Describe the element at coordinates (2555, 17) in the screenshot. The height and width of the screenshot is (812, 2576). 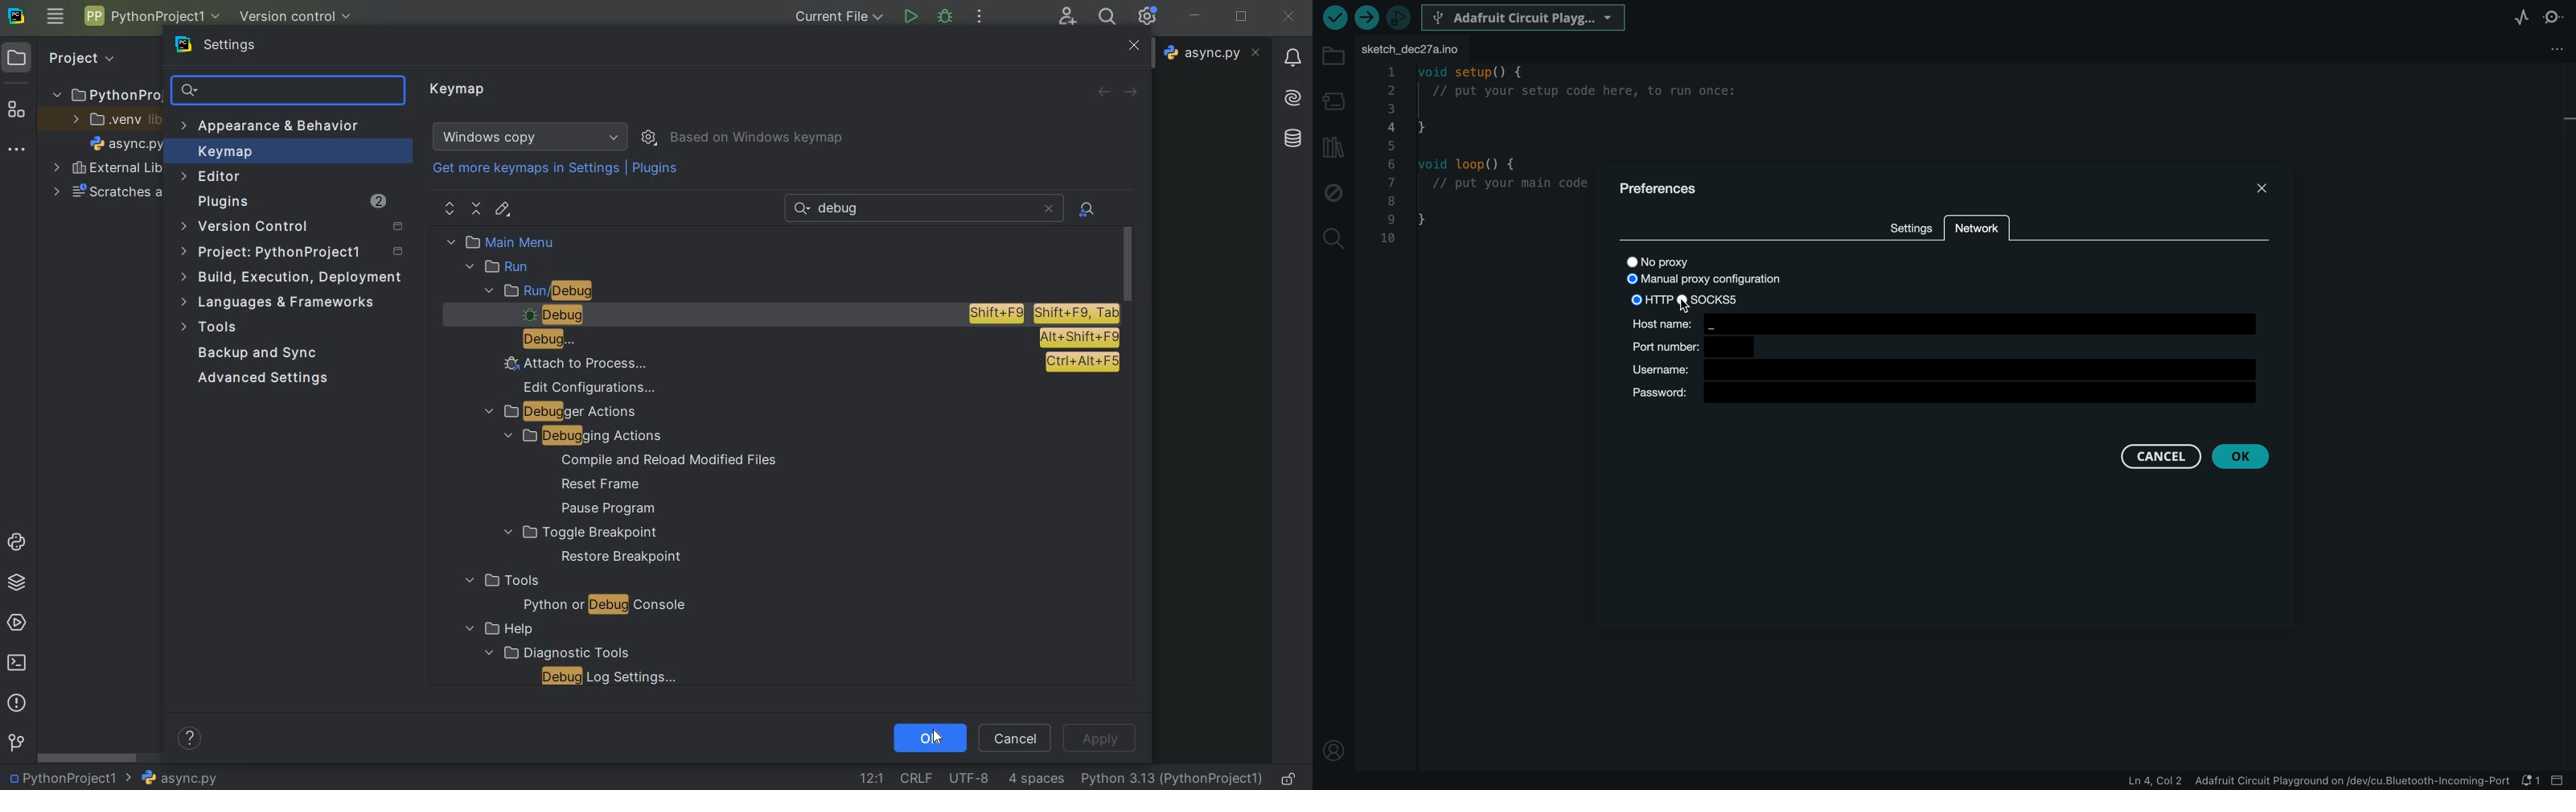
I see `serial monitor` at that location.